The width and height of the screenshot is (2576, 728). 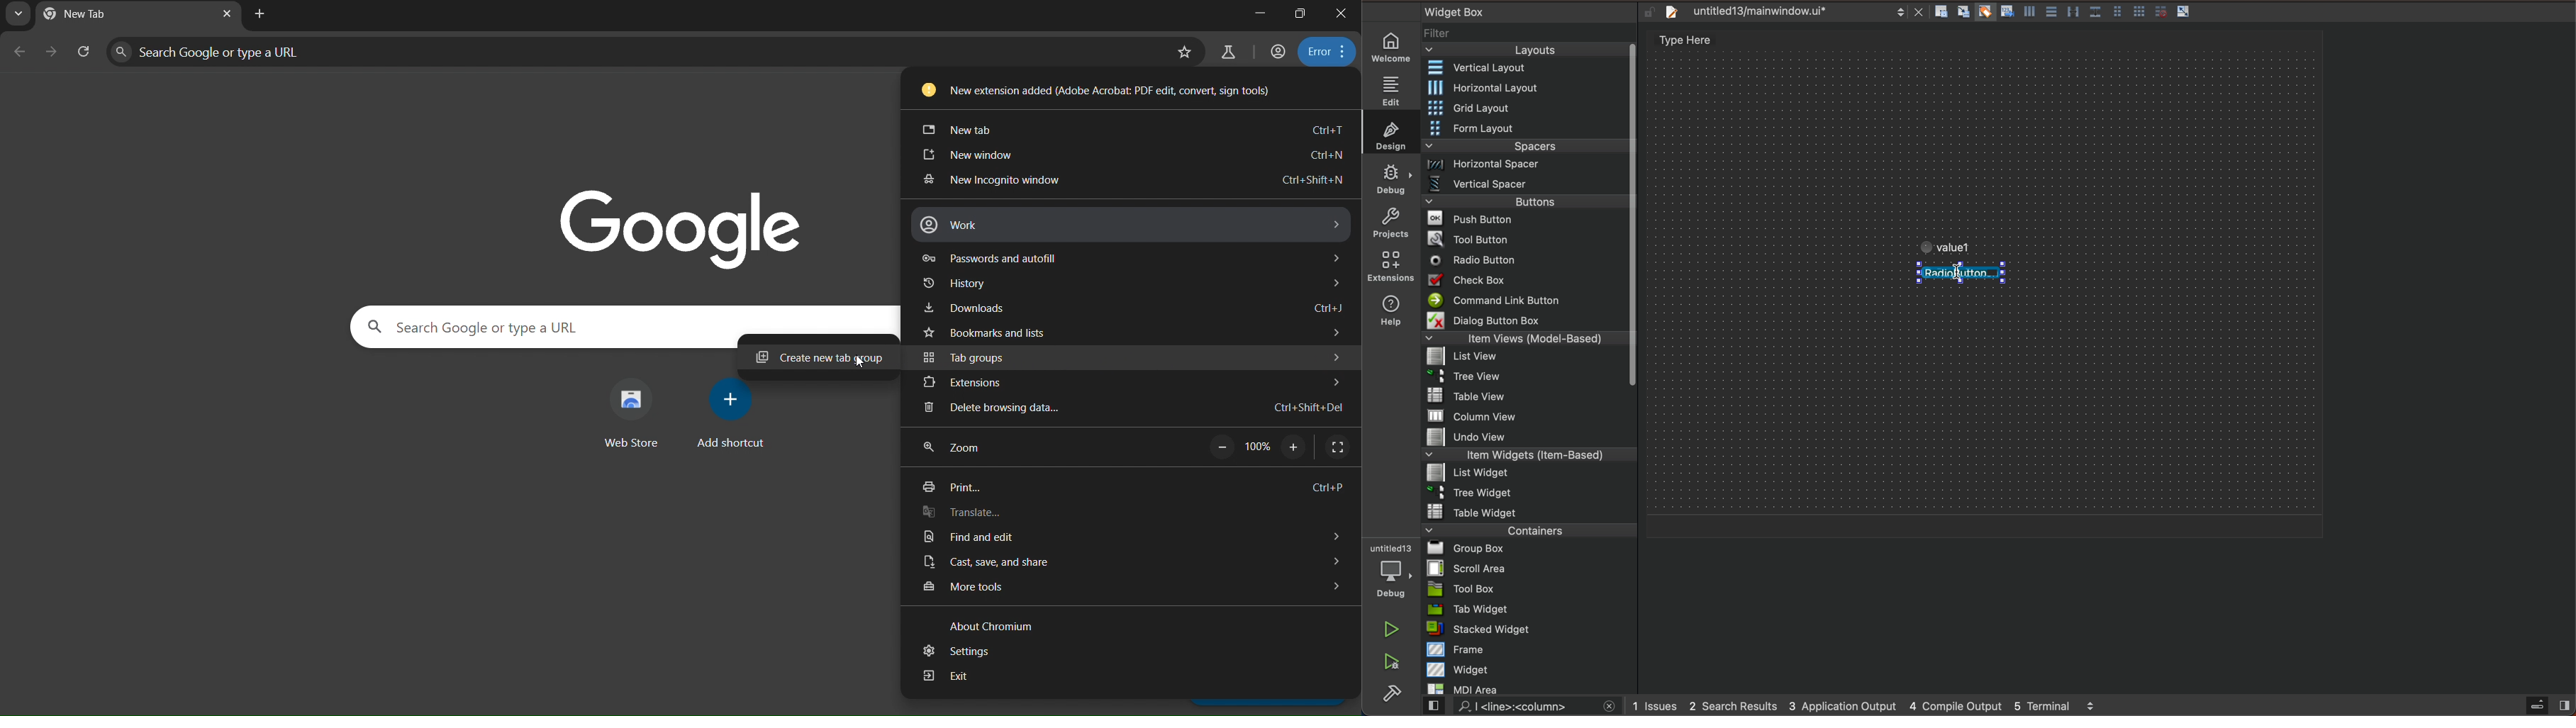 What do you see at coordinates (1396, 87) in the screenshot?
I see `edit` at bounding box center [1396, 87].